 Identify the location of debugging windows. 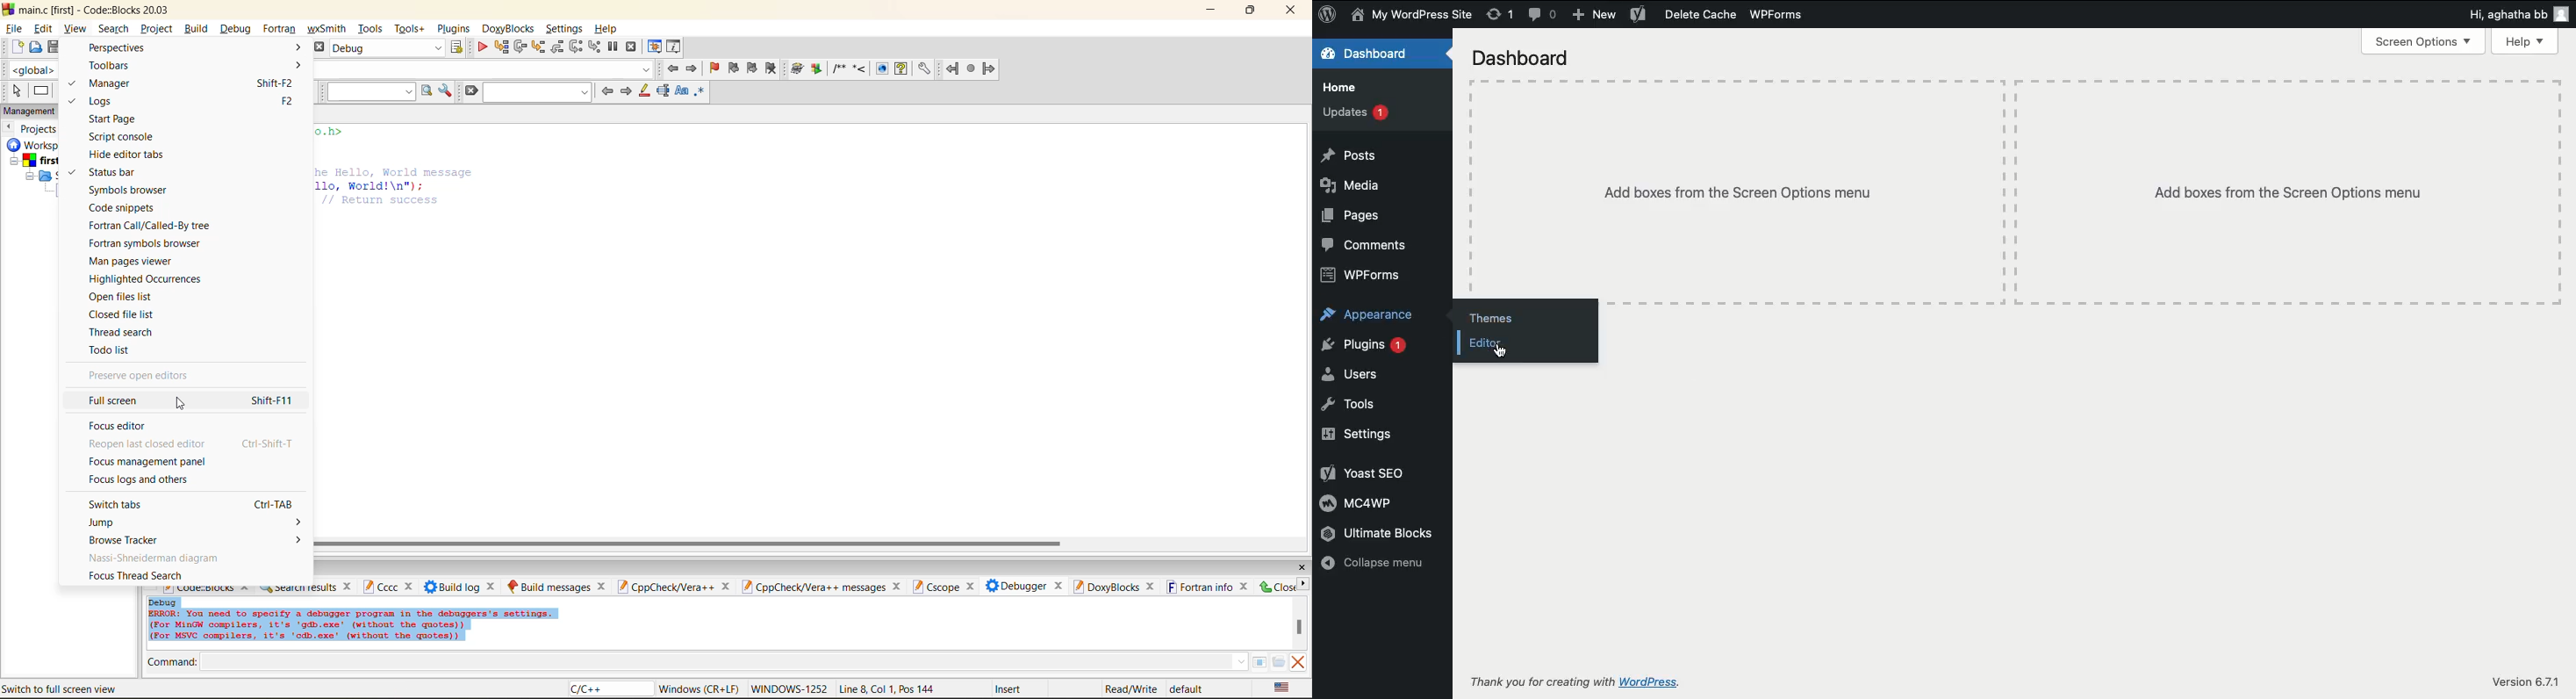
(655, 47).